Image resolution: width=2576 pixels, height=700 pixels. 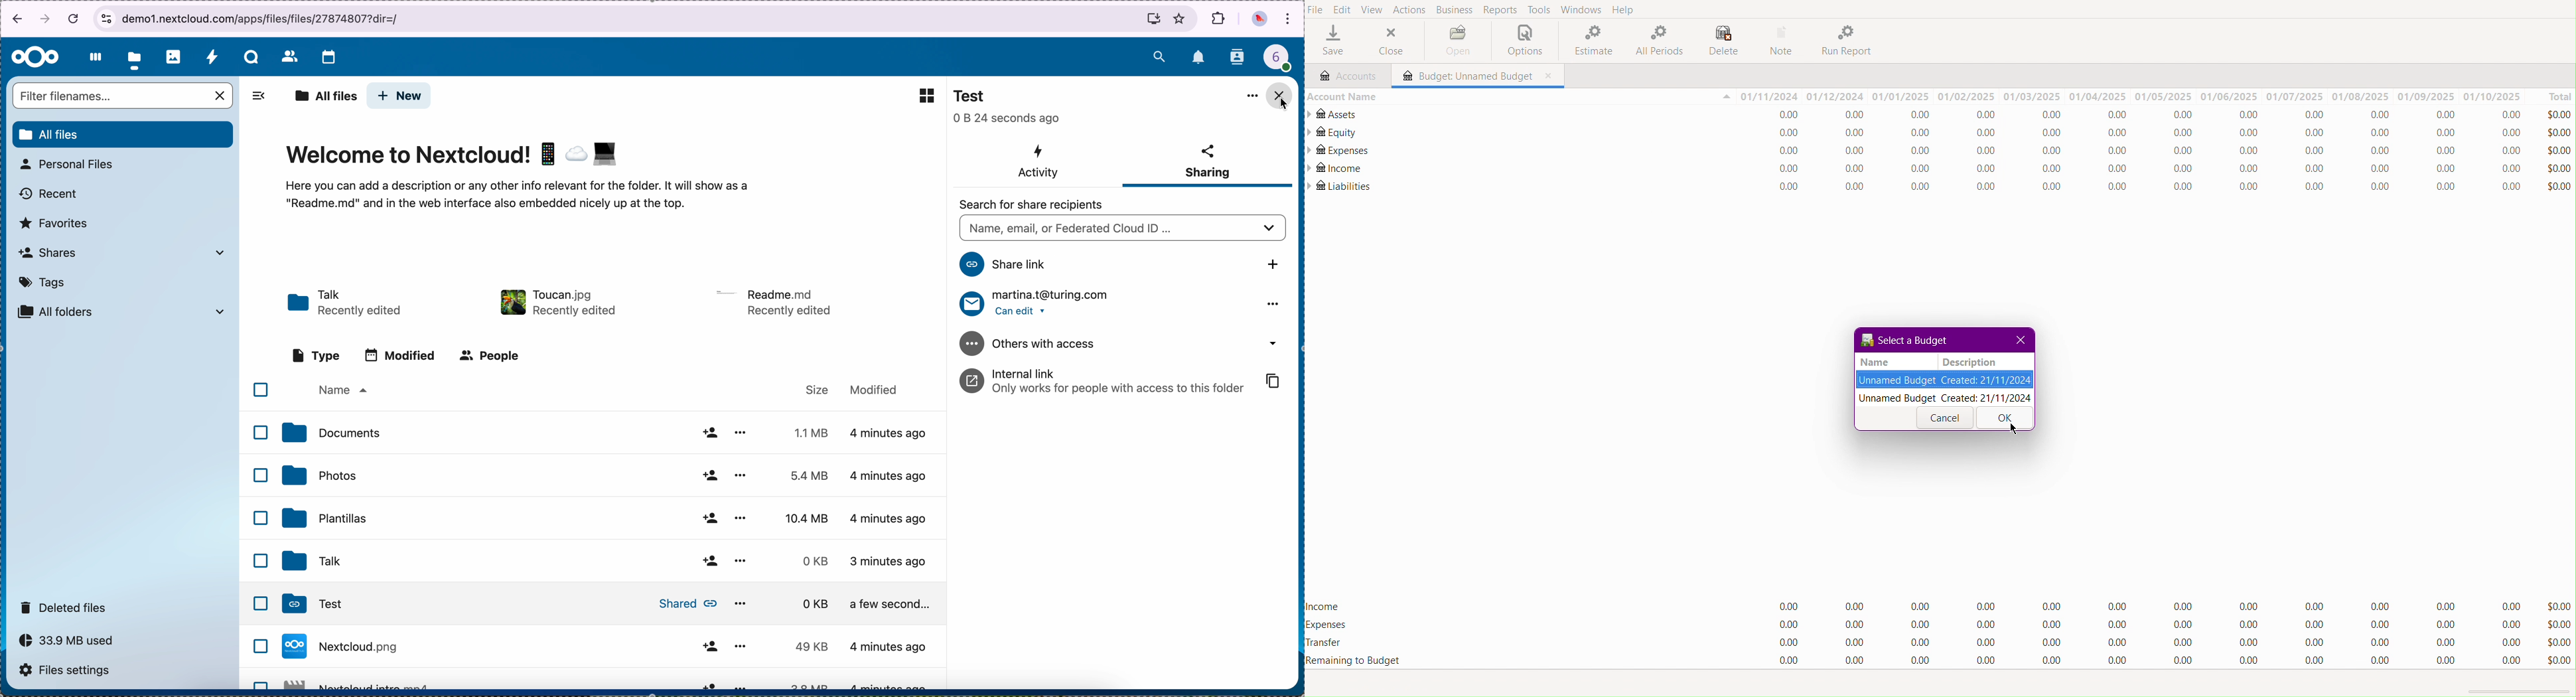 What do you see at coordinates (776, 301) in the screenshot?
I see `file` at bounding box center [776, 301].